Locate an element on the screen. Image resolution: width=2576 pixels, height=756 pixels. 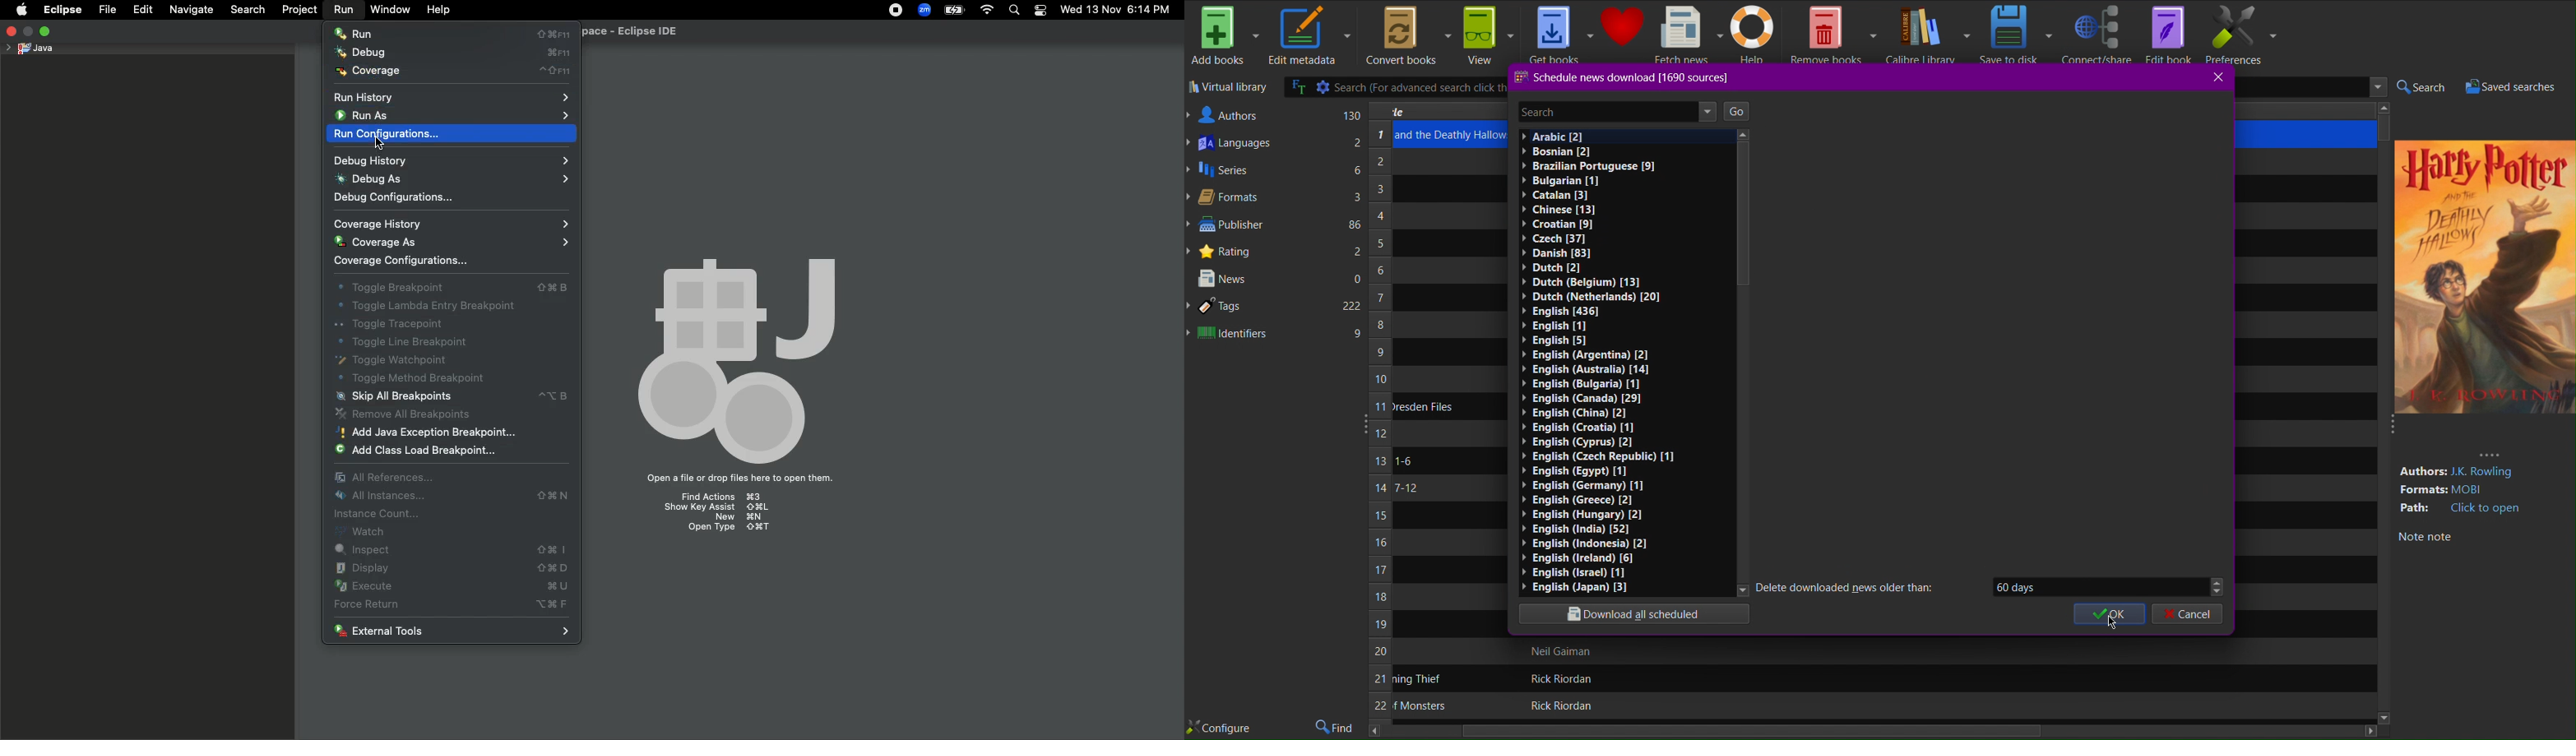
ning thief is located at coordinates (1419, 679).